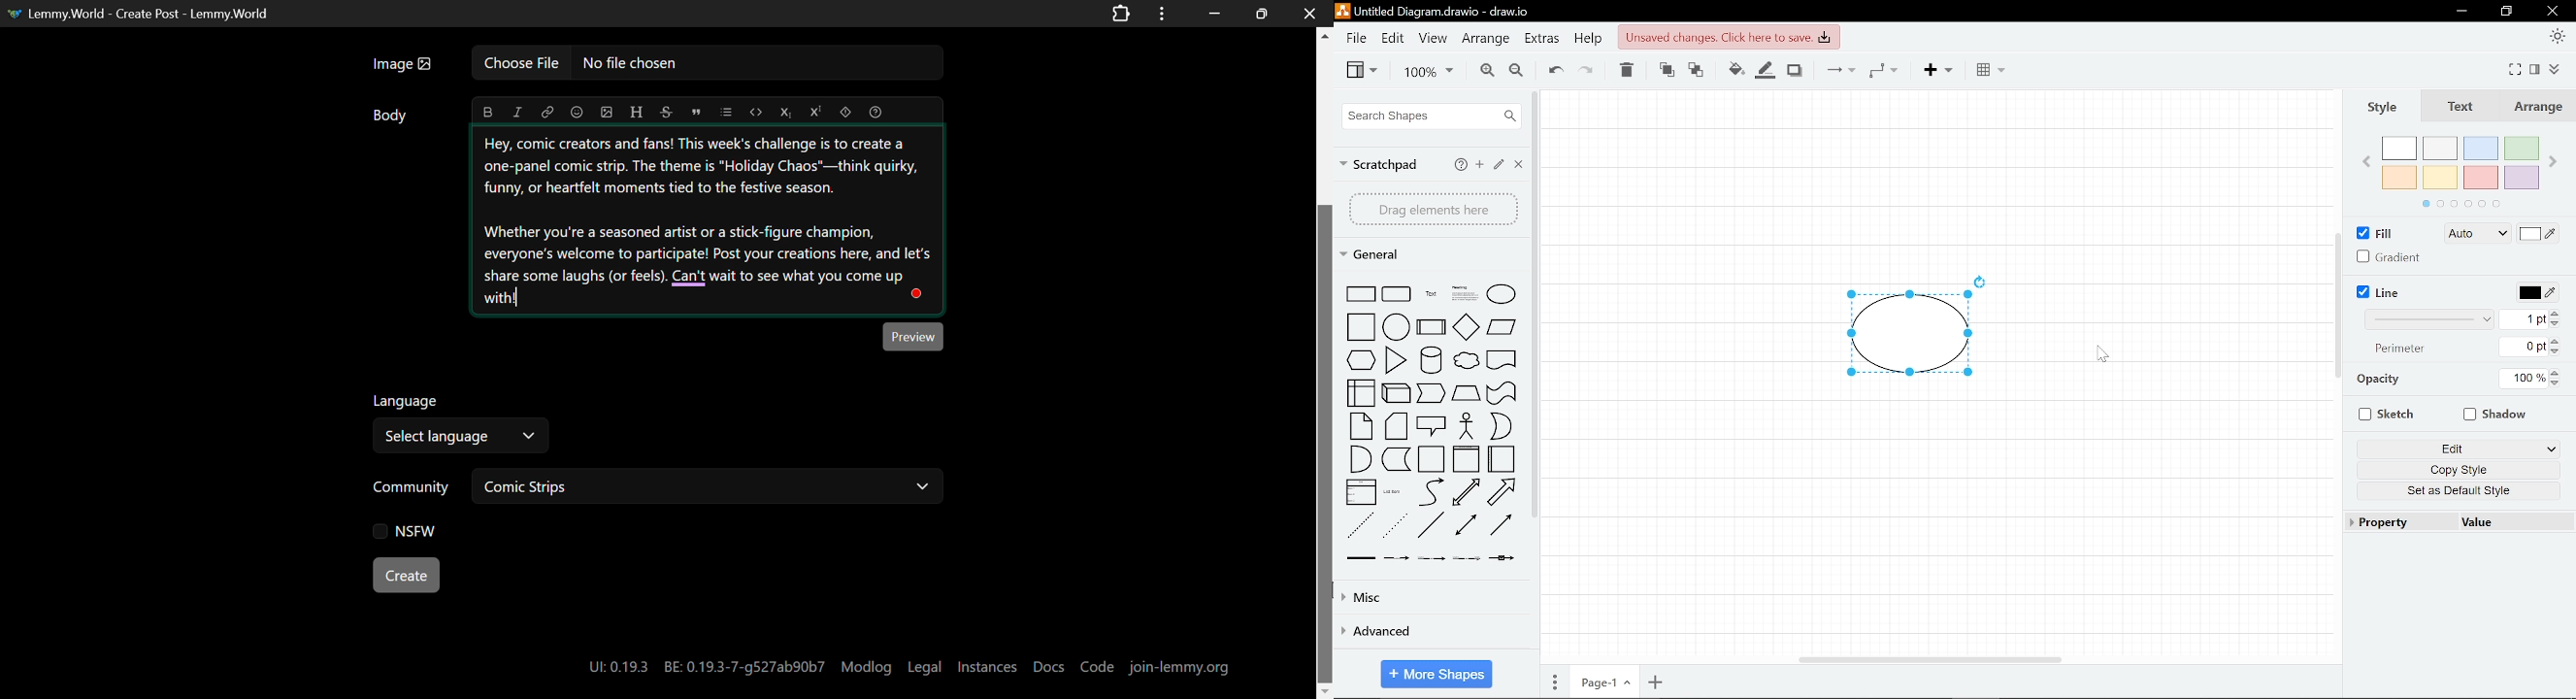  I want to click on cursor, so click(2100, 355).